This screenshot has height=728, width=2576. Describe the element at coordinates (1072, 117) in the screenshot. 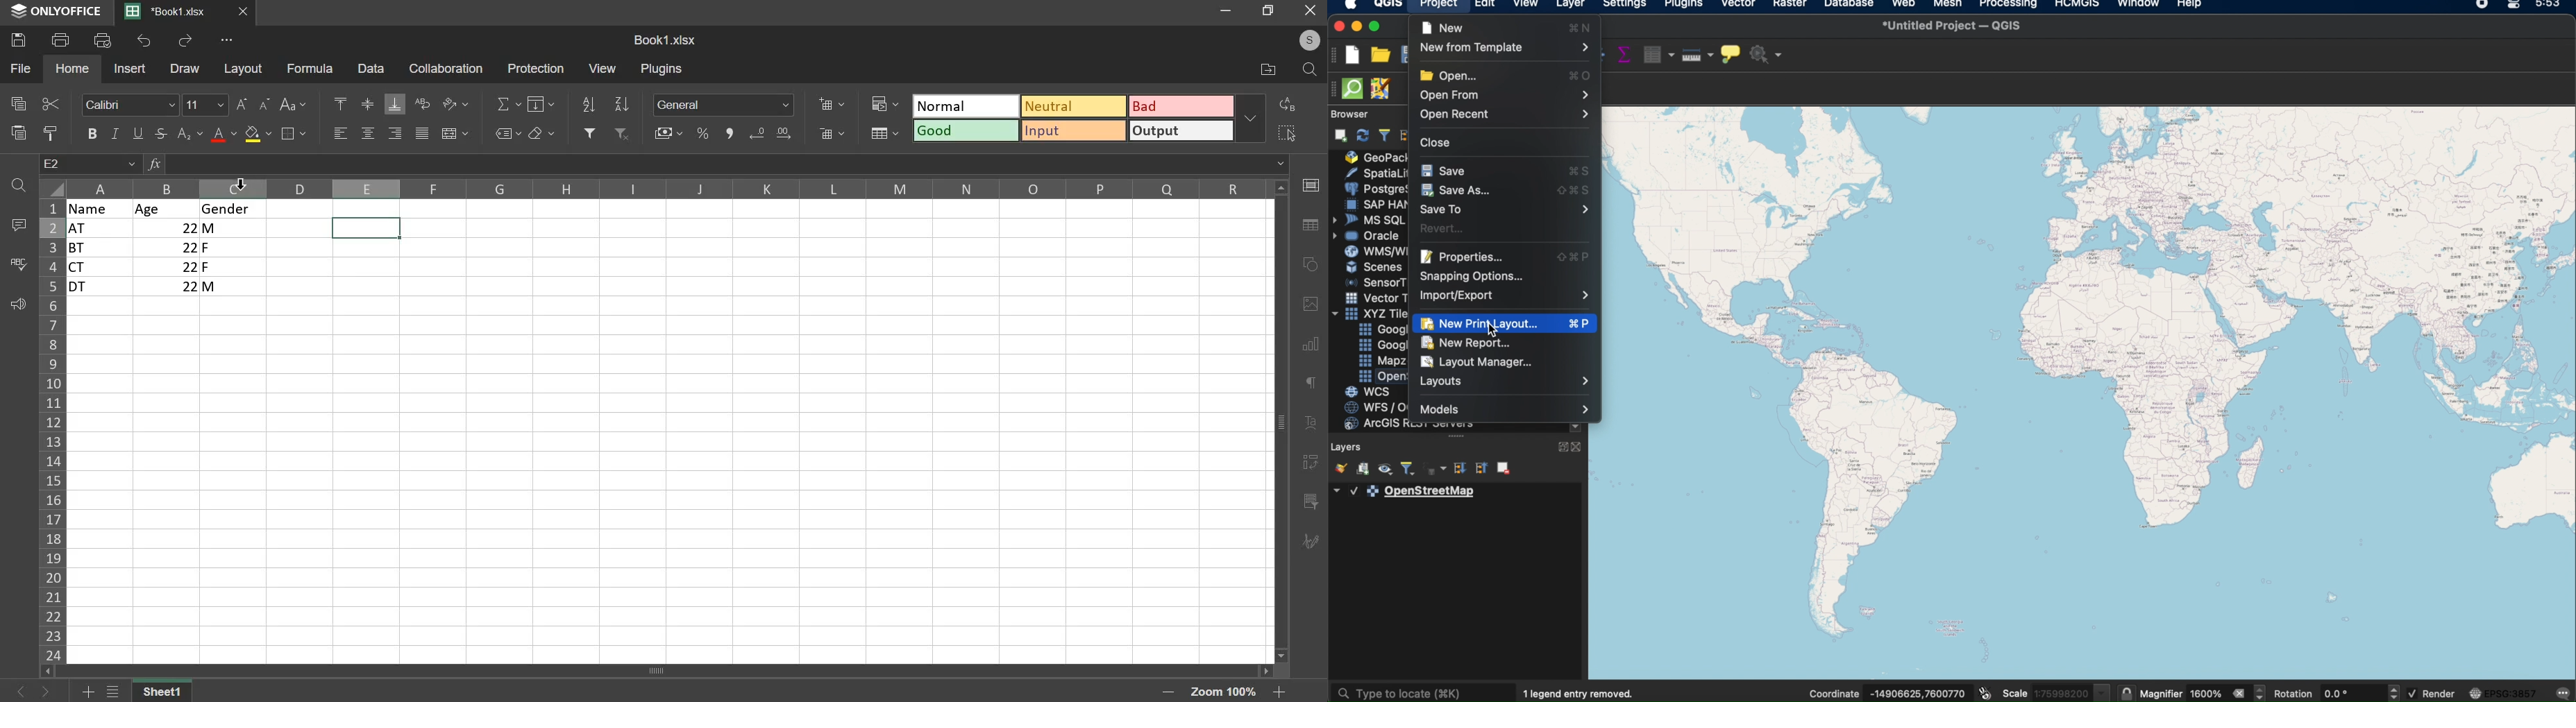

I see `format` at that location.